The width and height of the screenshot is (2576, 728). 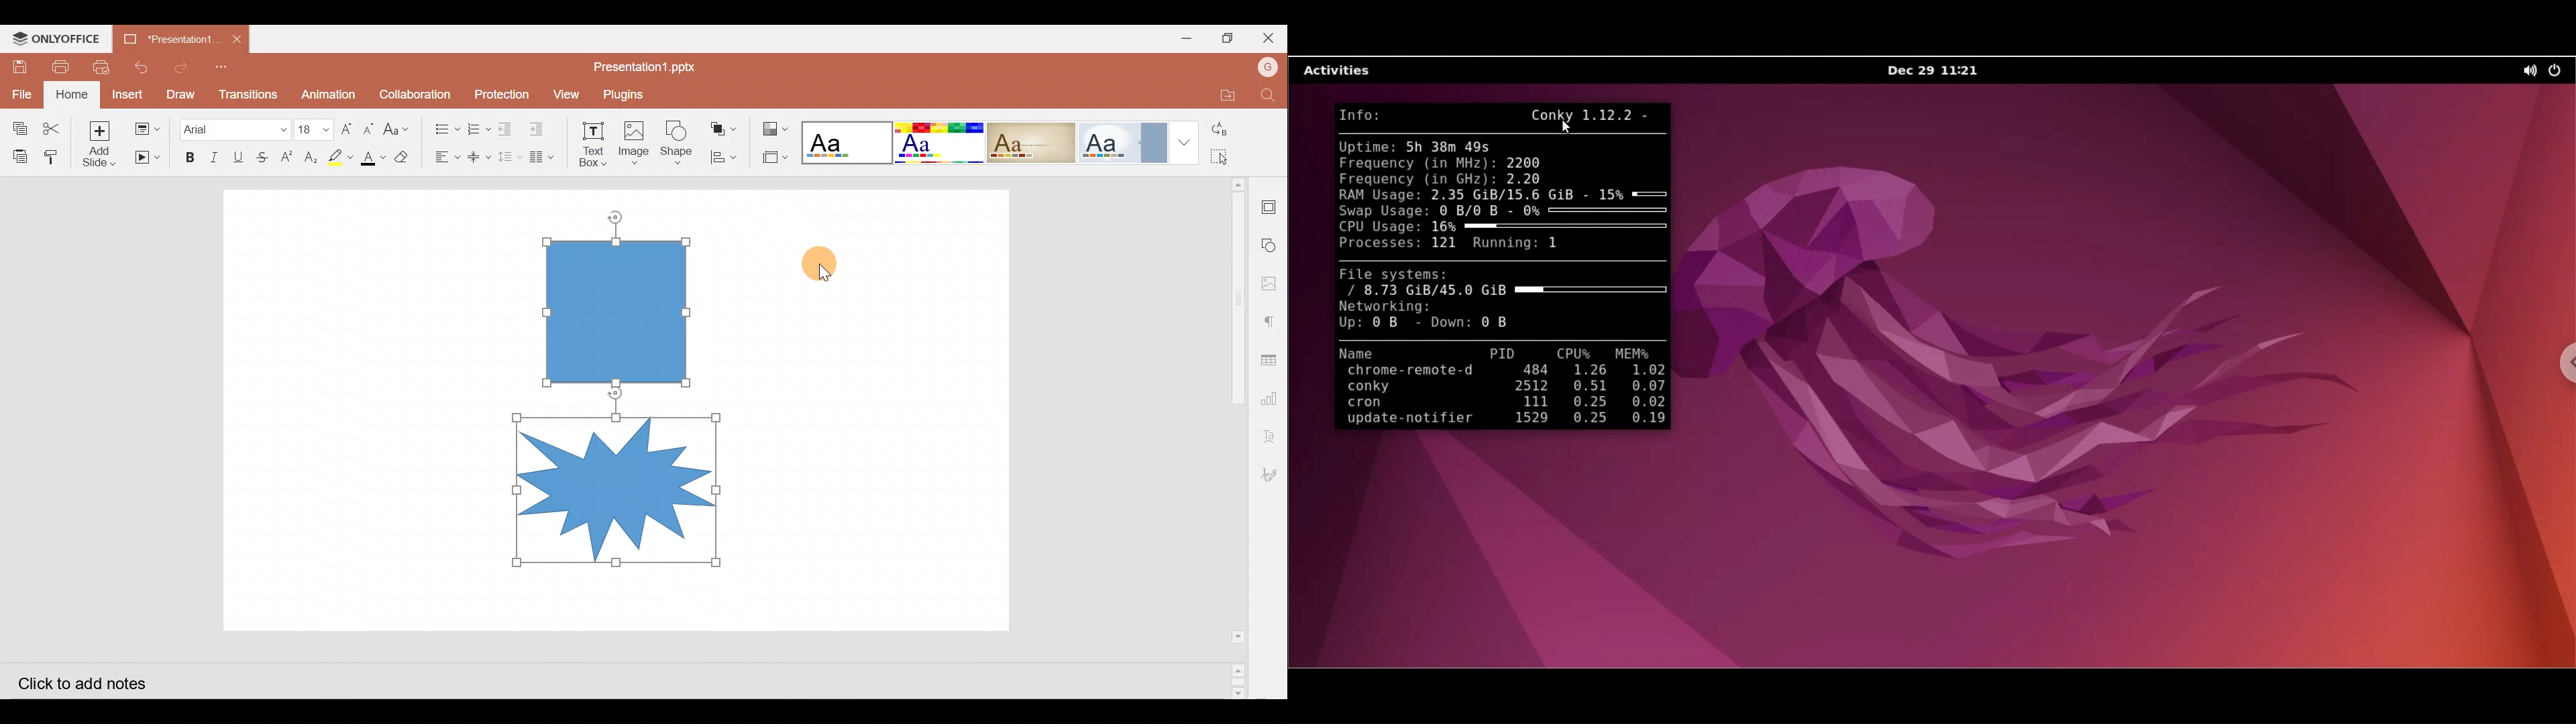 What do you see at coordinates (1271, 242) in the screenshot?
I see `Shapes settings` at bounding box center [1271, 242].